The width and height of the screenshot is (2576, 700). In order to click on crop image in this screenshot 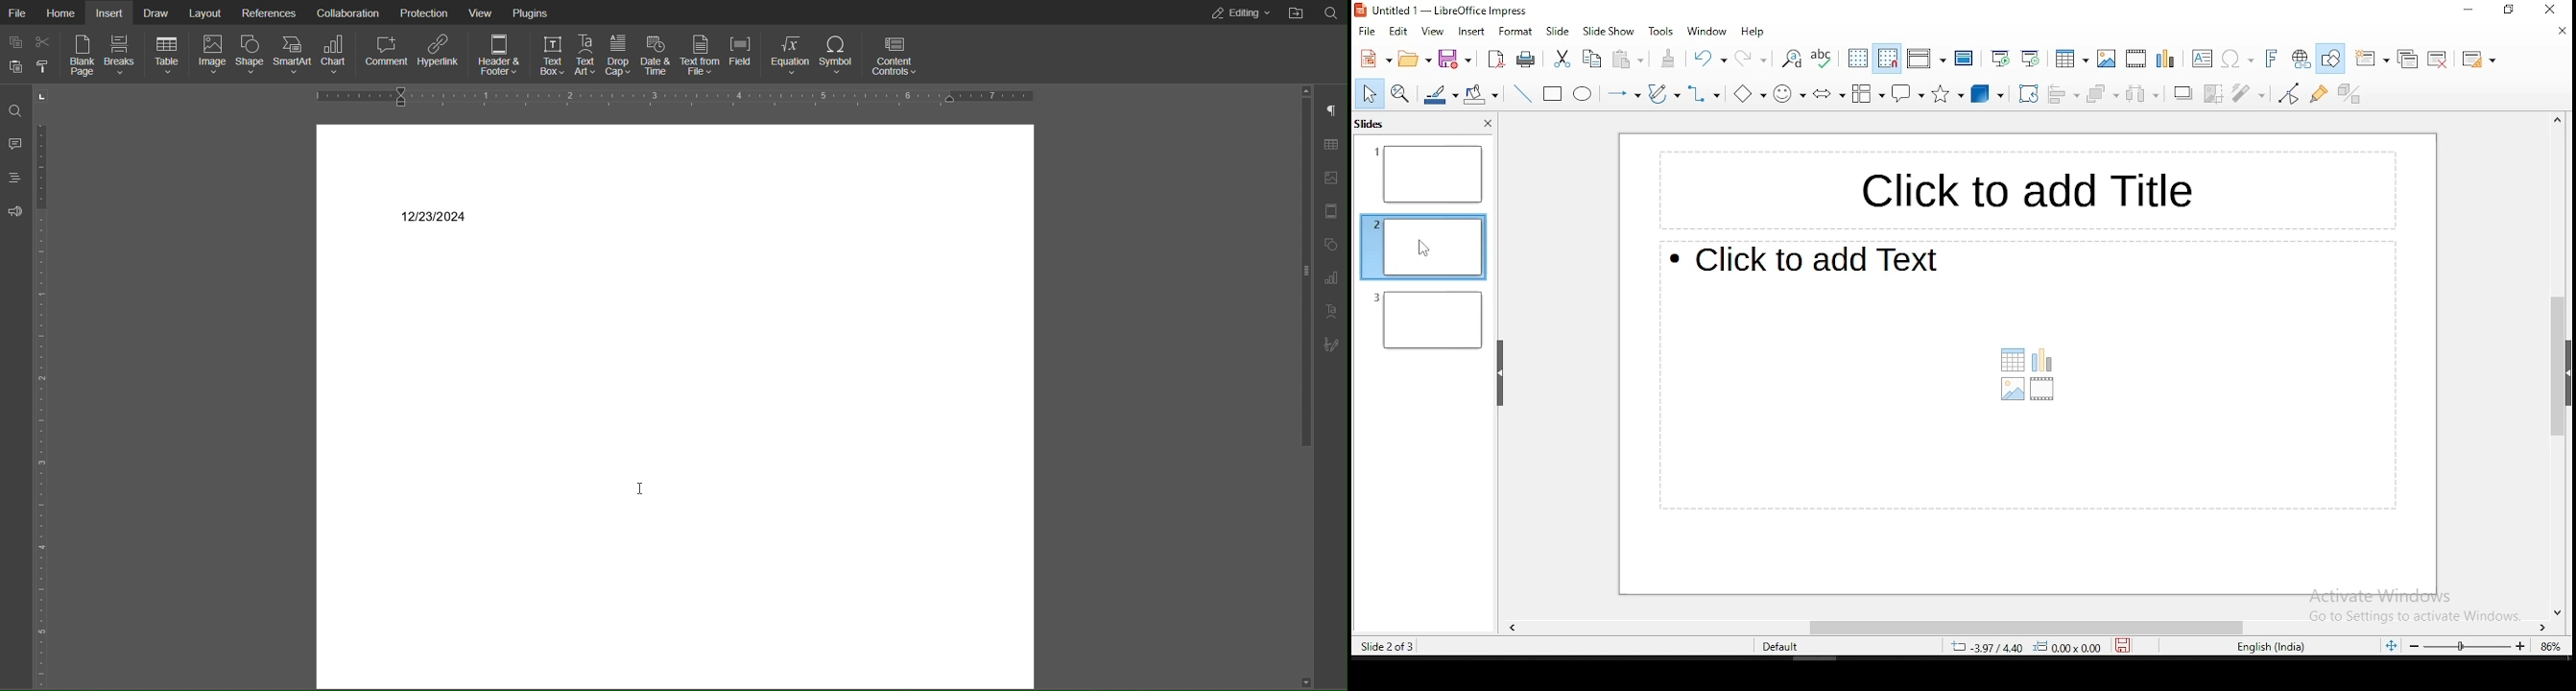, I will do `click(2215, 93)`.